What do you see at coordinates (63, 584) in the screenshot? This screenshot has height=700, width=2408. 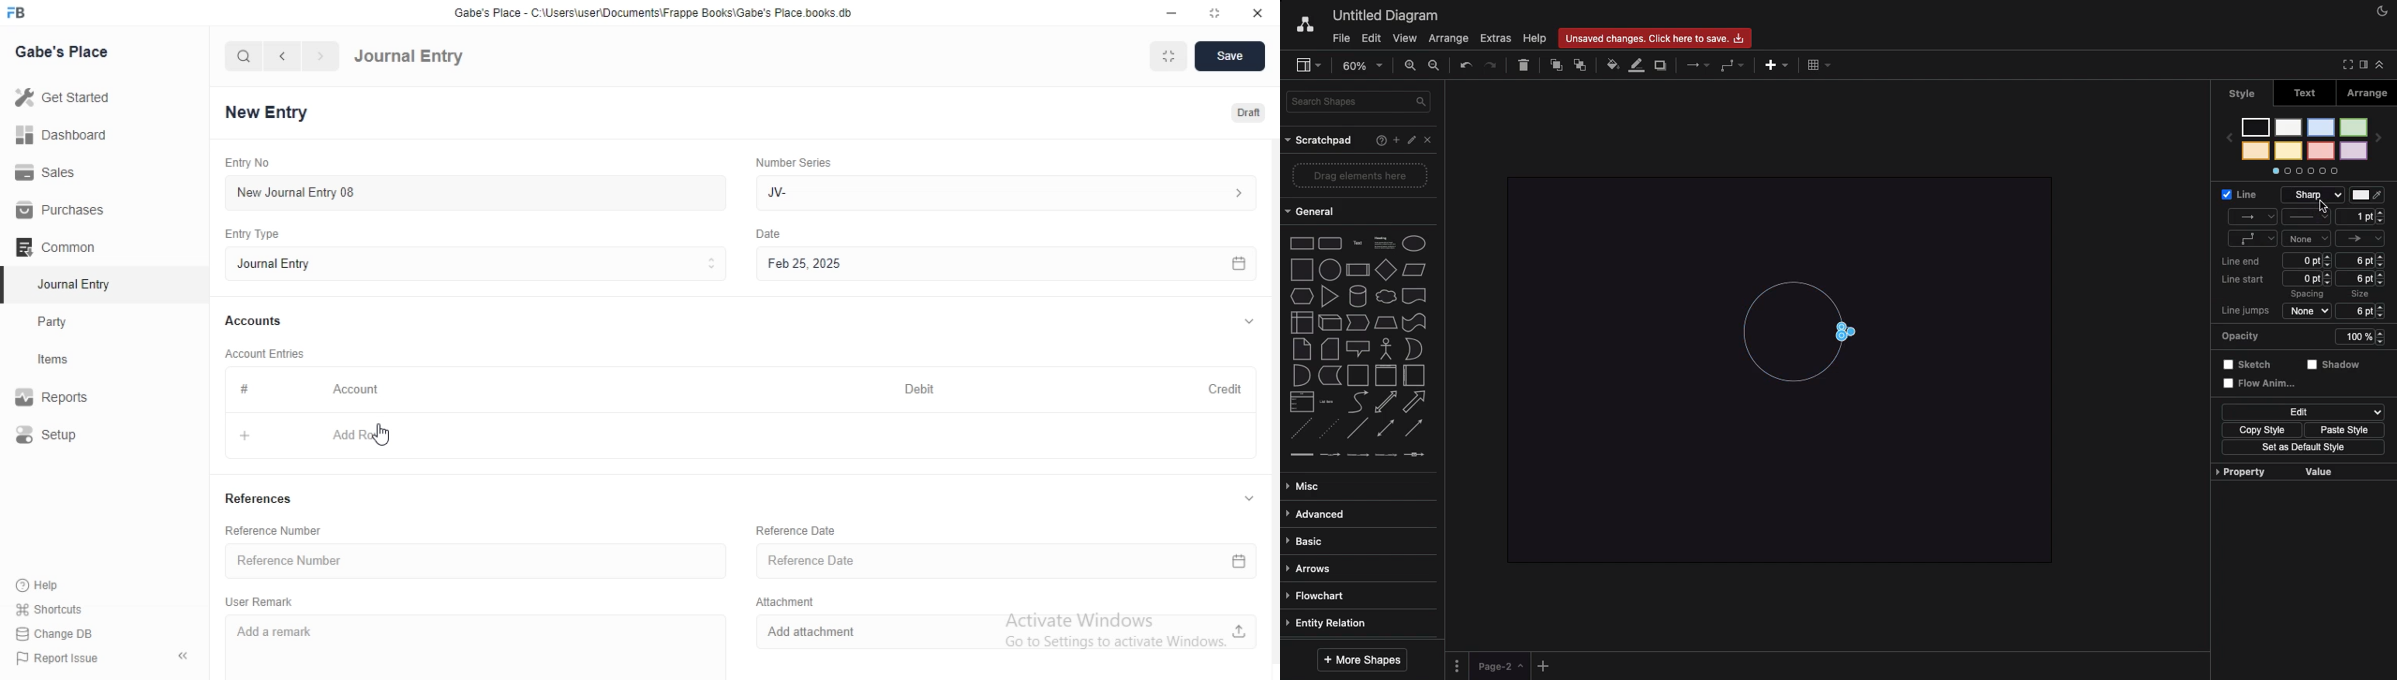 I see `Help` at bounding box center [63, 584].